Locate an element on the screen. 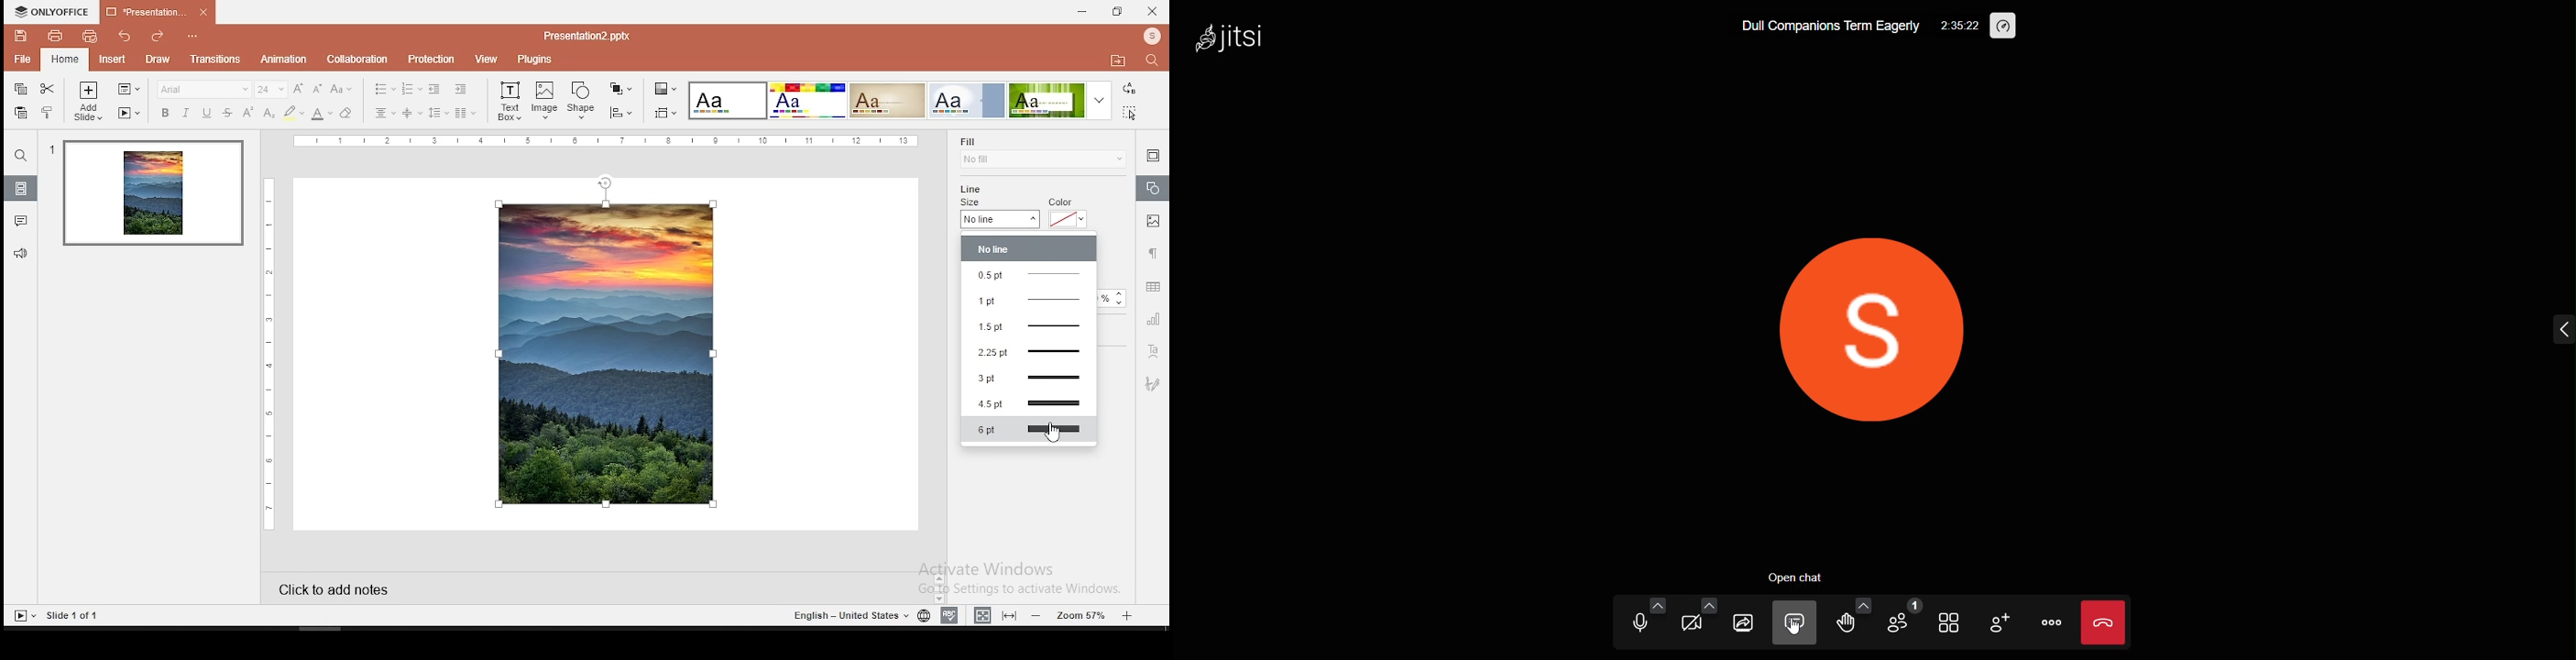 The width and height of the screenshot is (2576, 672). background fill is located at coordinates (1042, 152).